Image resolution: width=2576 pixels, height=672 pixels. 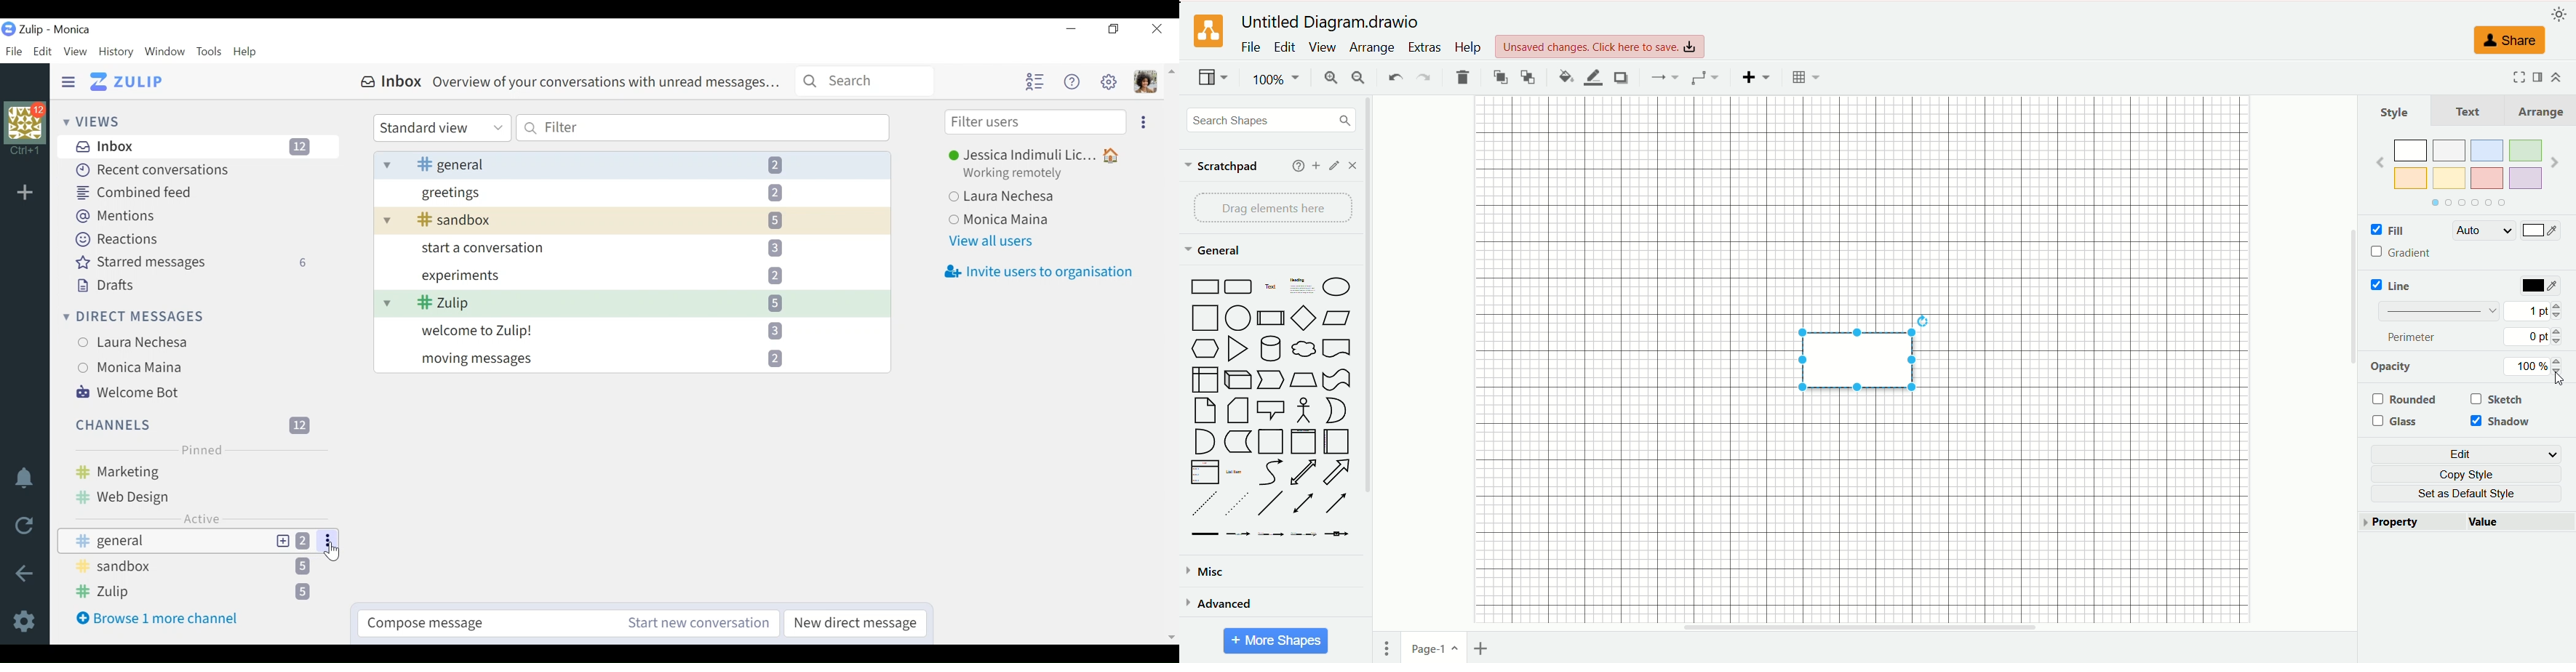 I want to click on 100%, so click(x=2537, y=366).